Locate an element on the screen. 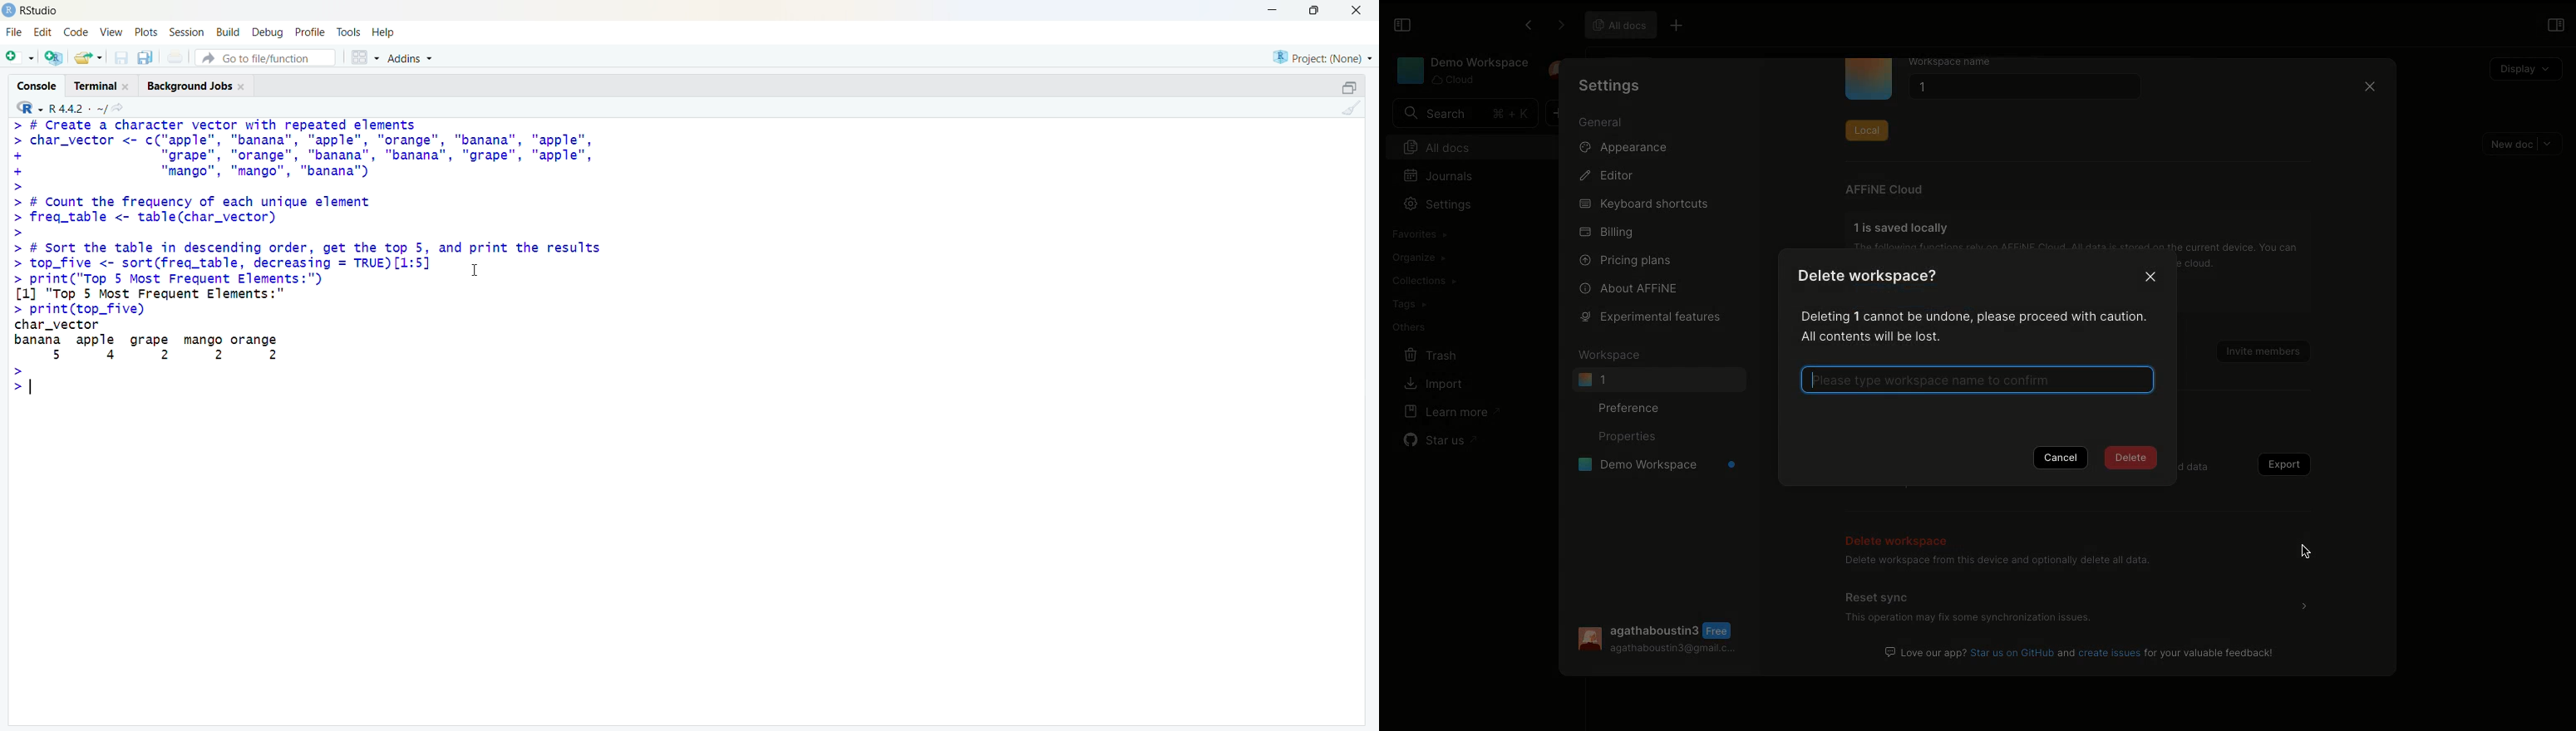 The image size is (2576, 756). Cancel is located at coordinates (2063, 459).